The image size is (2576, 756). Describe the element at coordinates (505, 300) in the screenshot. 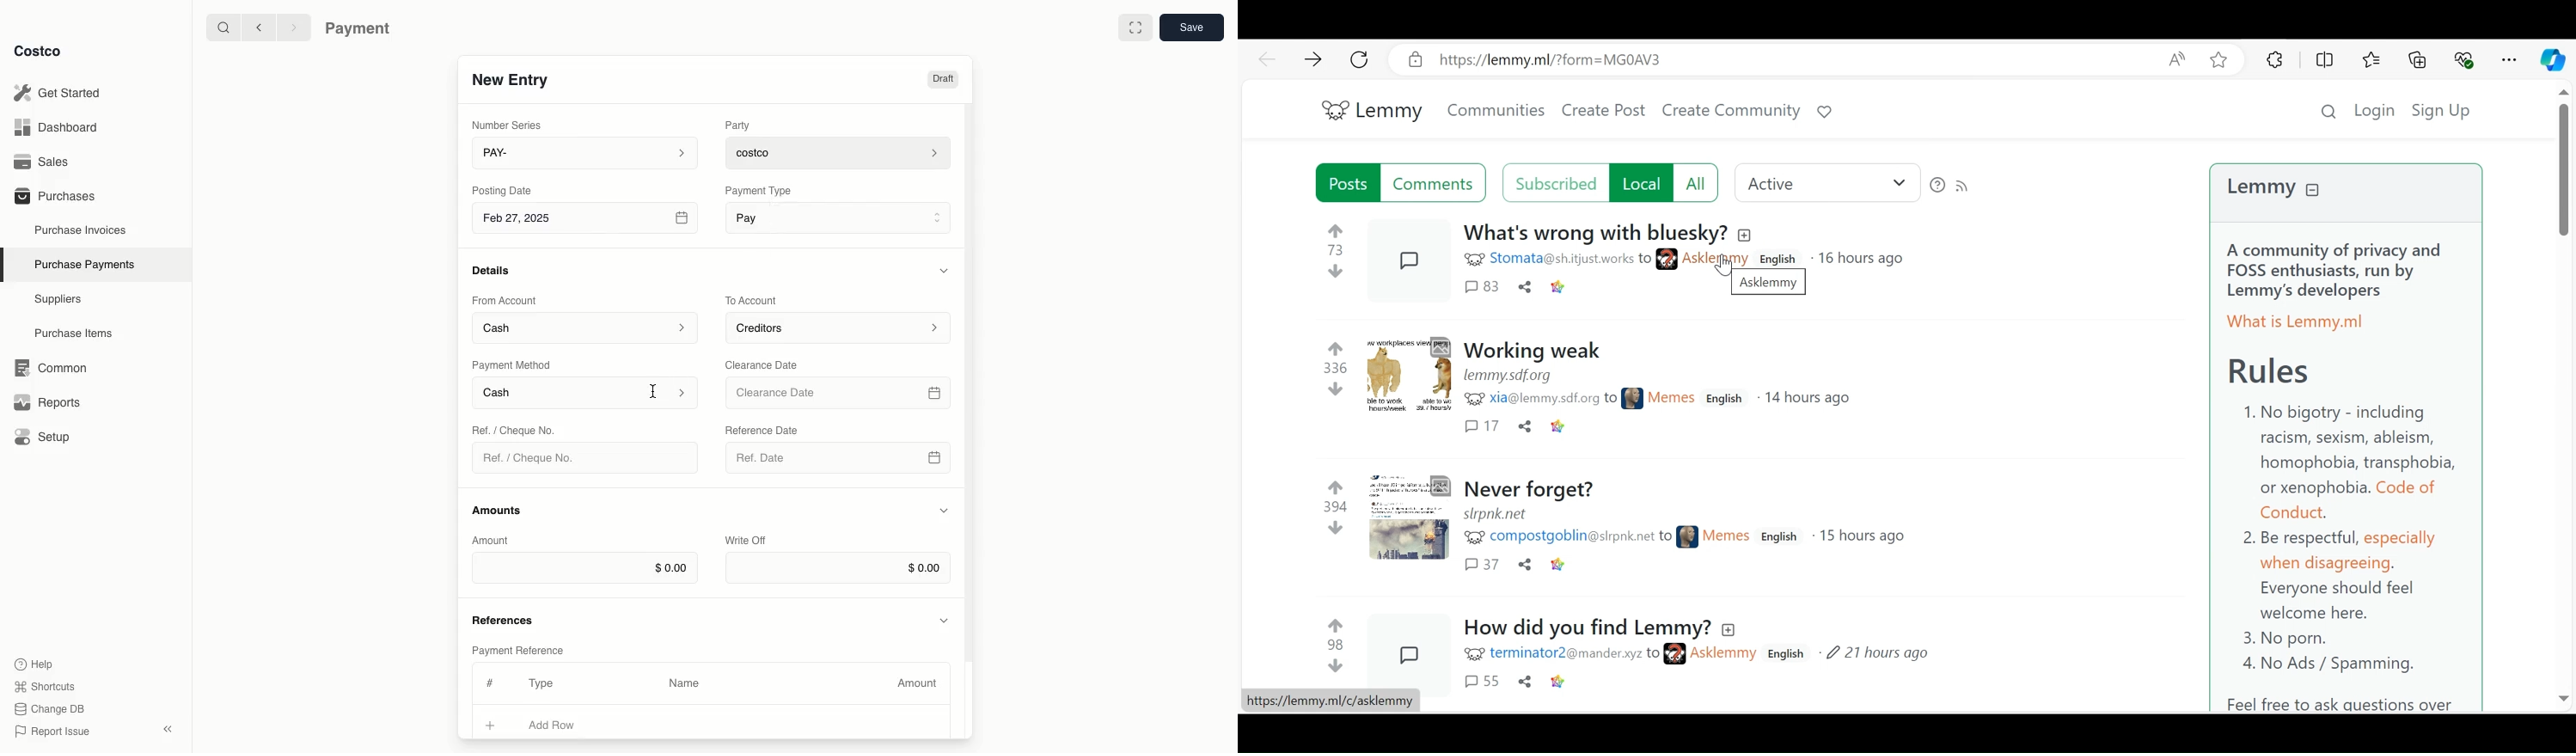

I see `From Account` at that location.